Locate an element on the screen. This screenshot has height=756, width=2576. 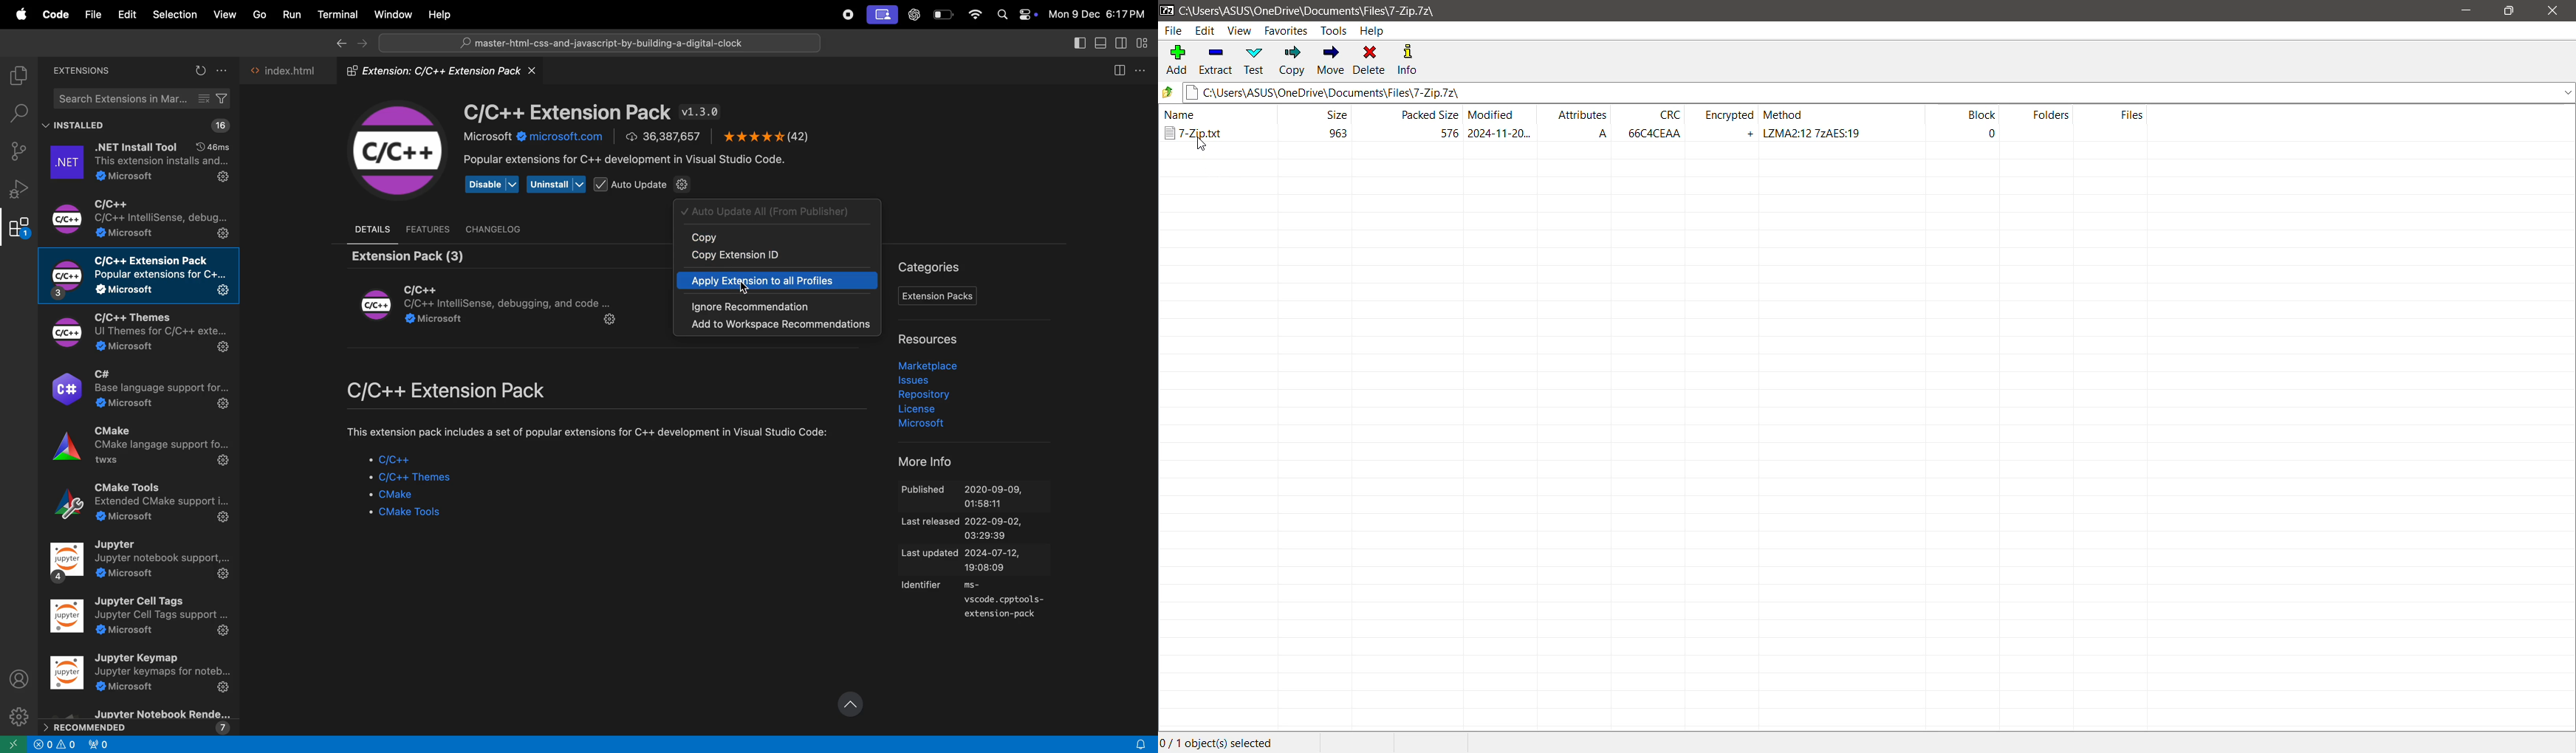
Folders is located at coordinates (2044, 125).